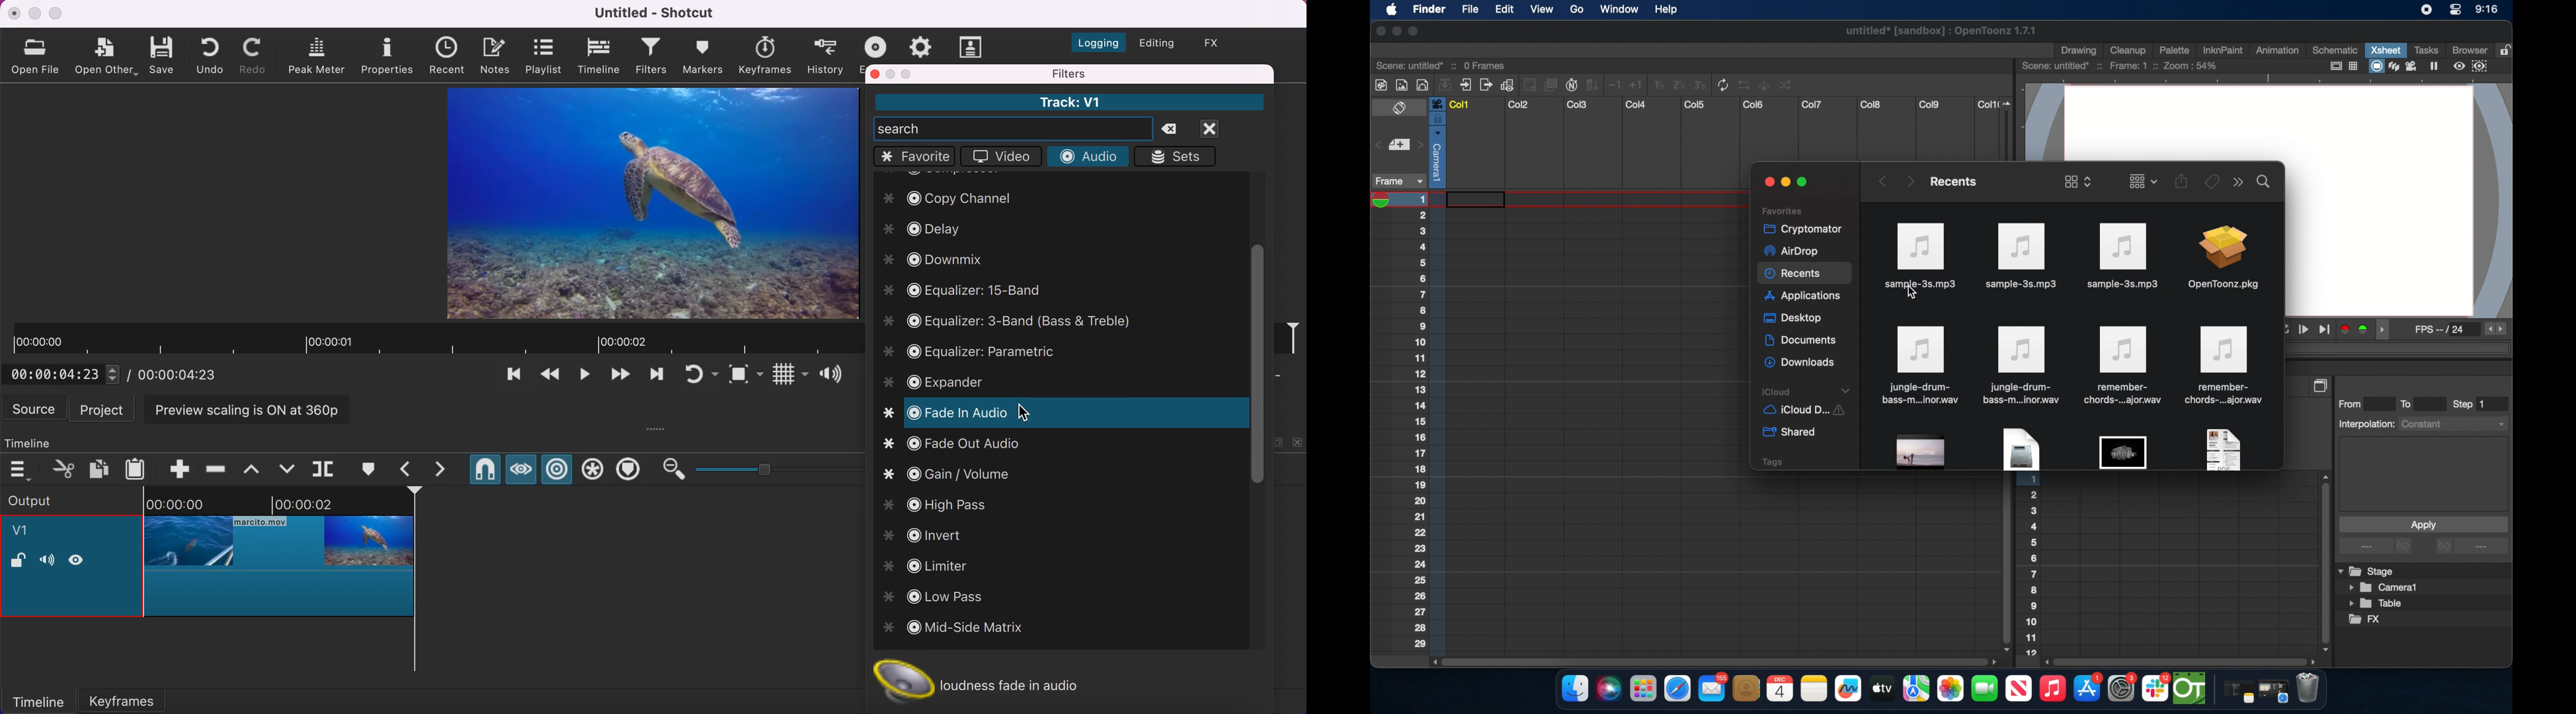 This screenshot has height=728, width=2576. What do you see at coordinates (946, 195) in the screenshot?
I see `copy channel` at bounding box center [946, 195].